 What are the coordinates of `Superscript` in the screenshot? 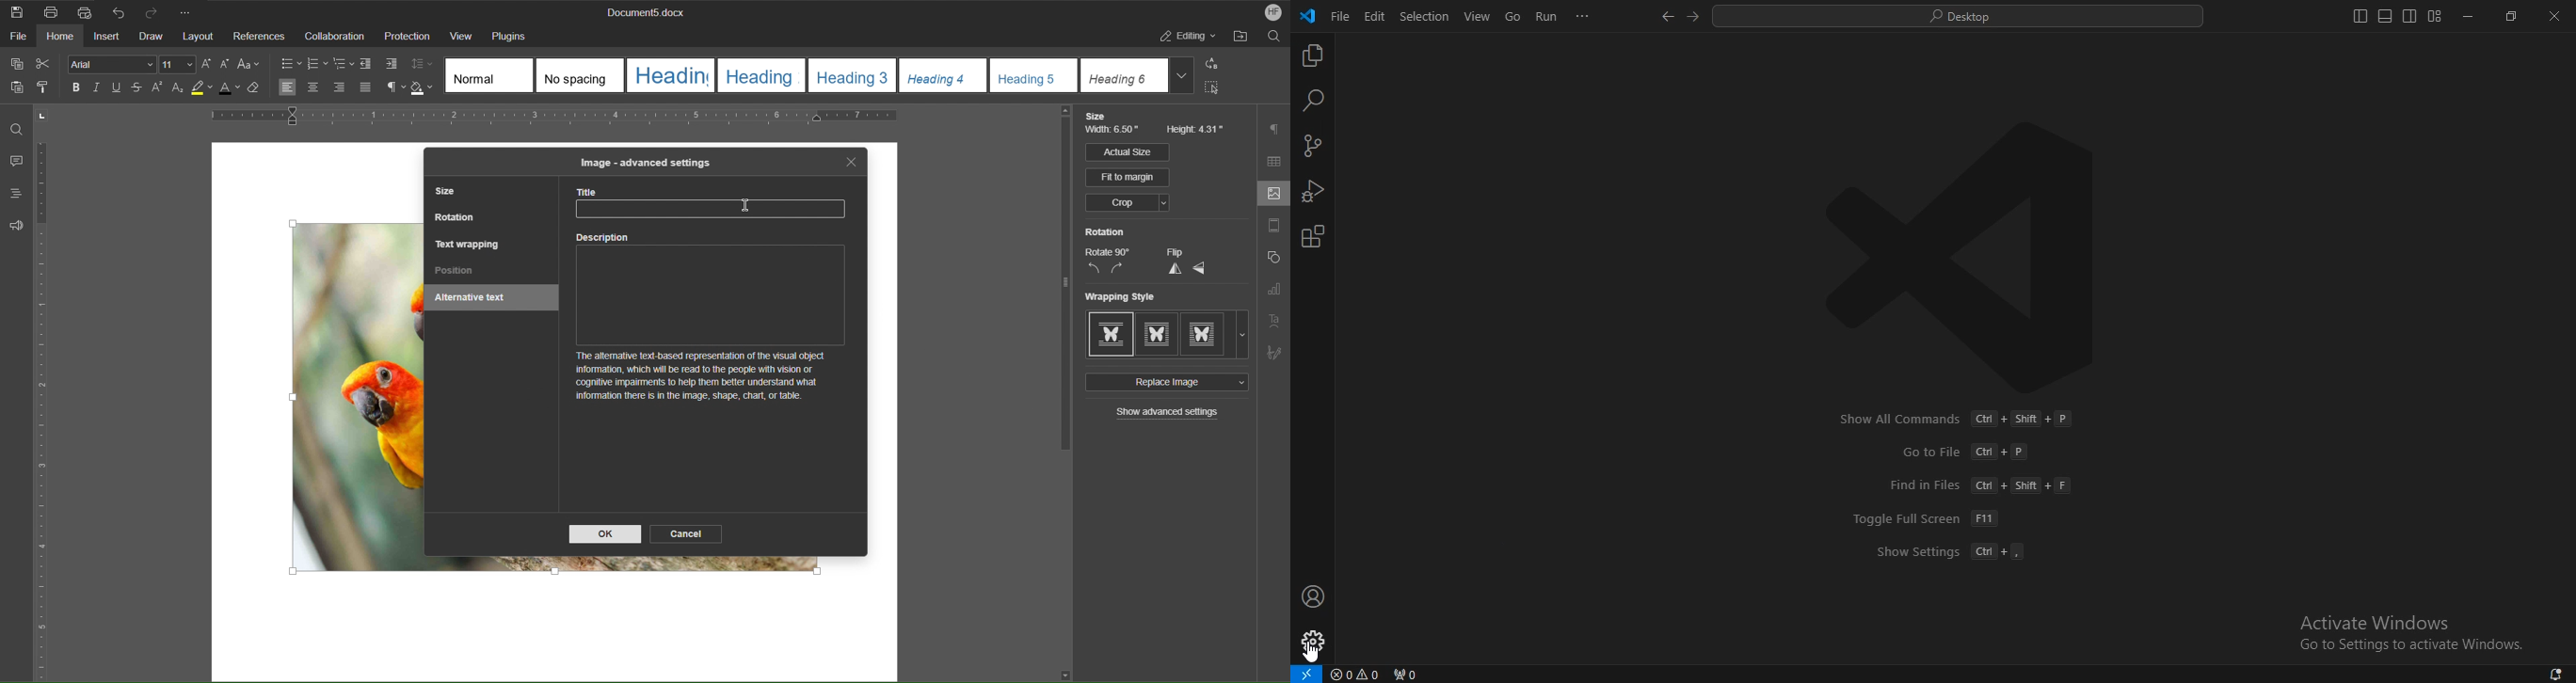 It's located at (157, 89).